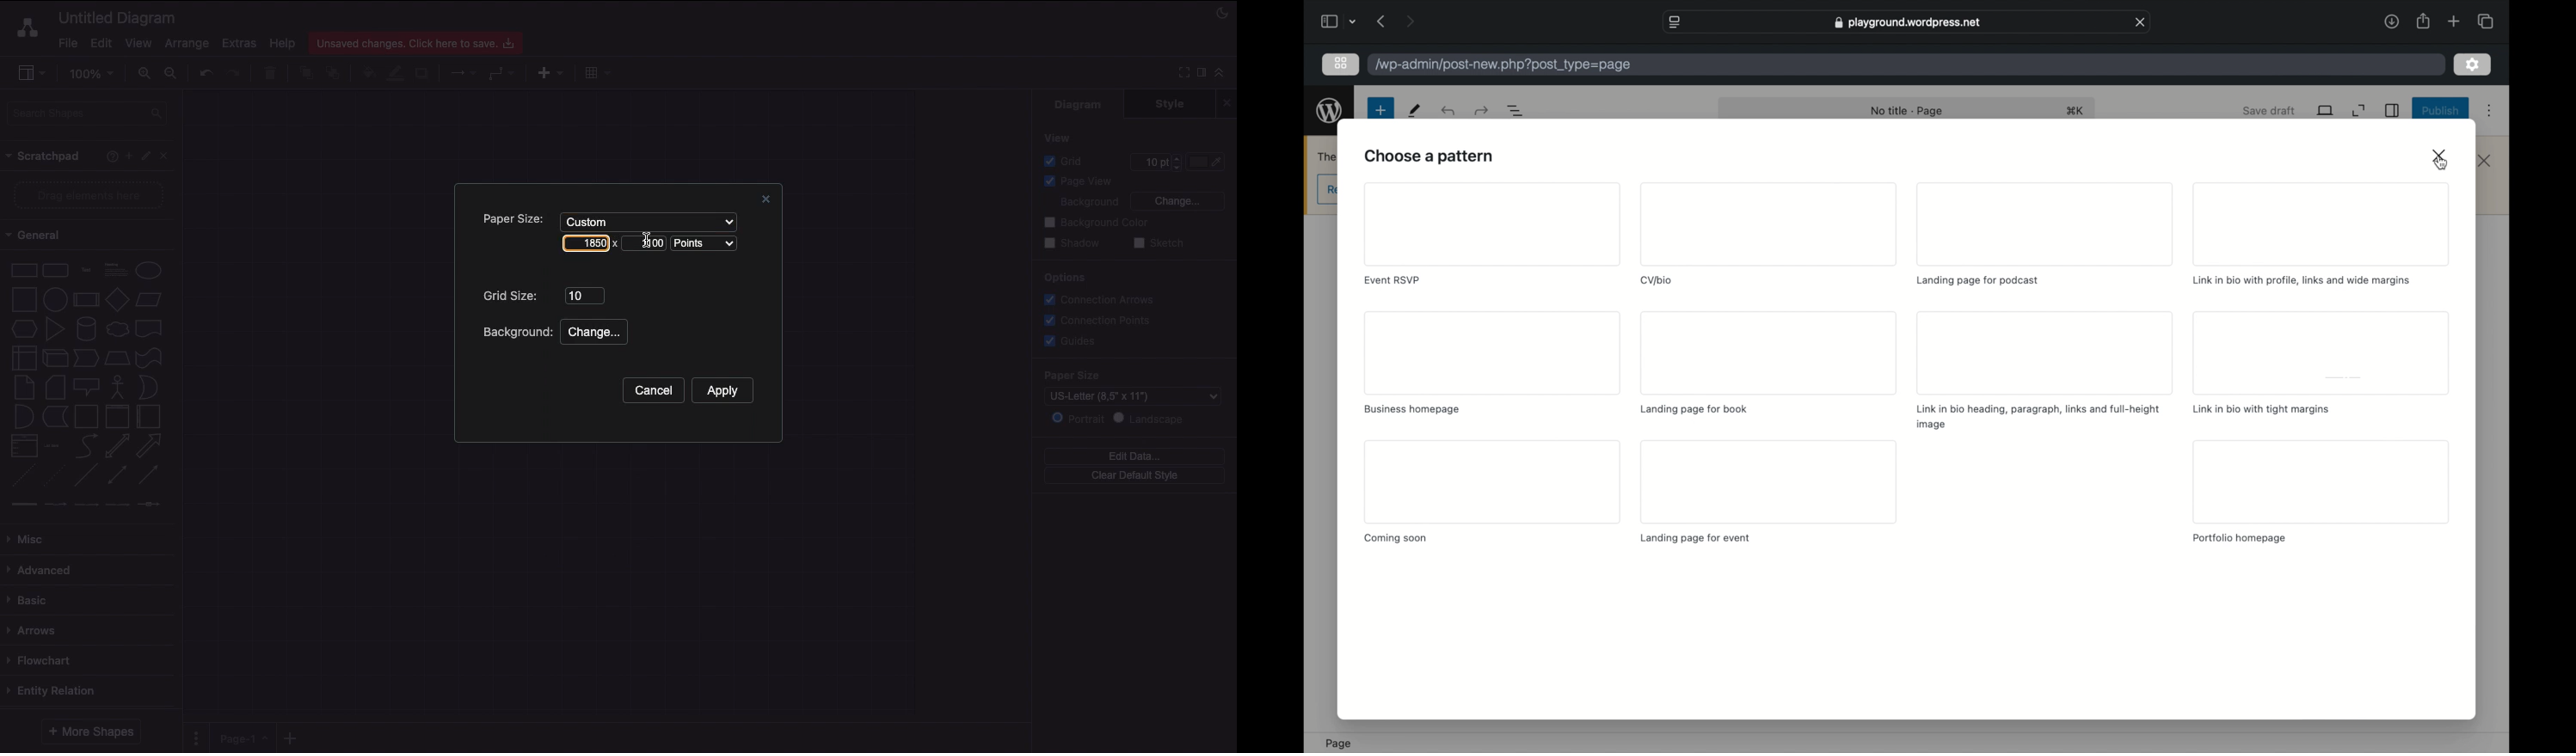 The height and width of the screenshot is (756, 2576). What do you see at coordinates (144, 74) in the screenshot?
I see `Zoom in` at bounding box center [144, 74].